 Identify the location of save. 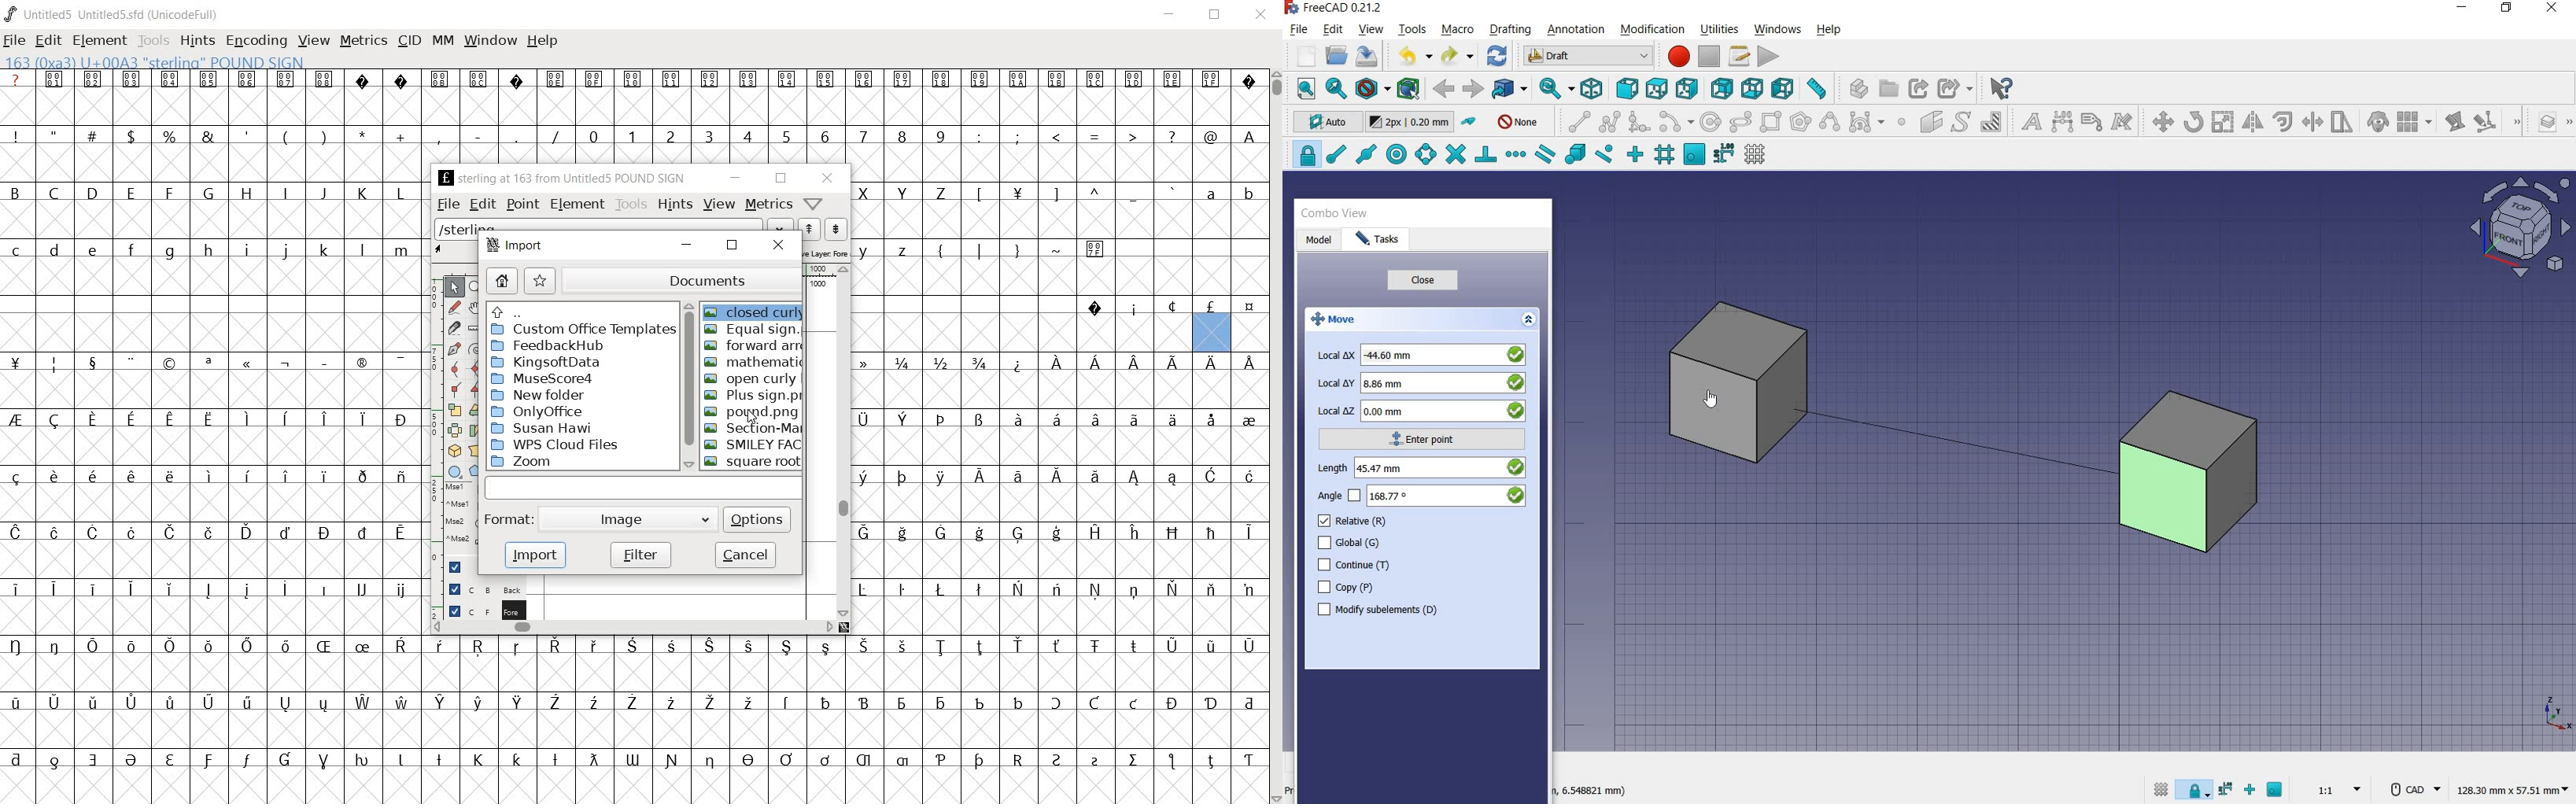
(1367, 58).